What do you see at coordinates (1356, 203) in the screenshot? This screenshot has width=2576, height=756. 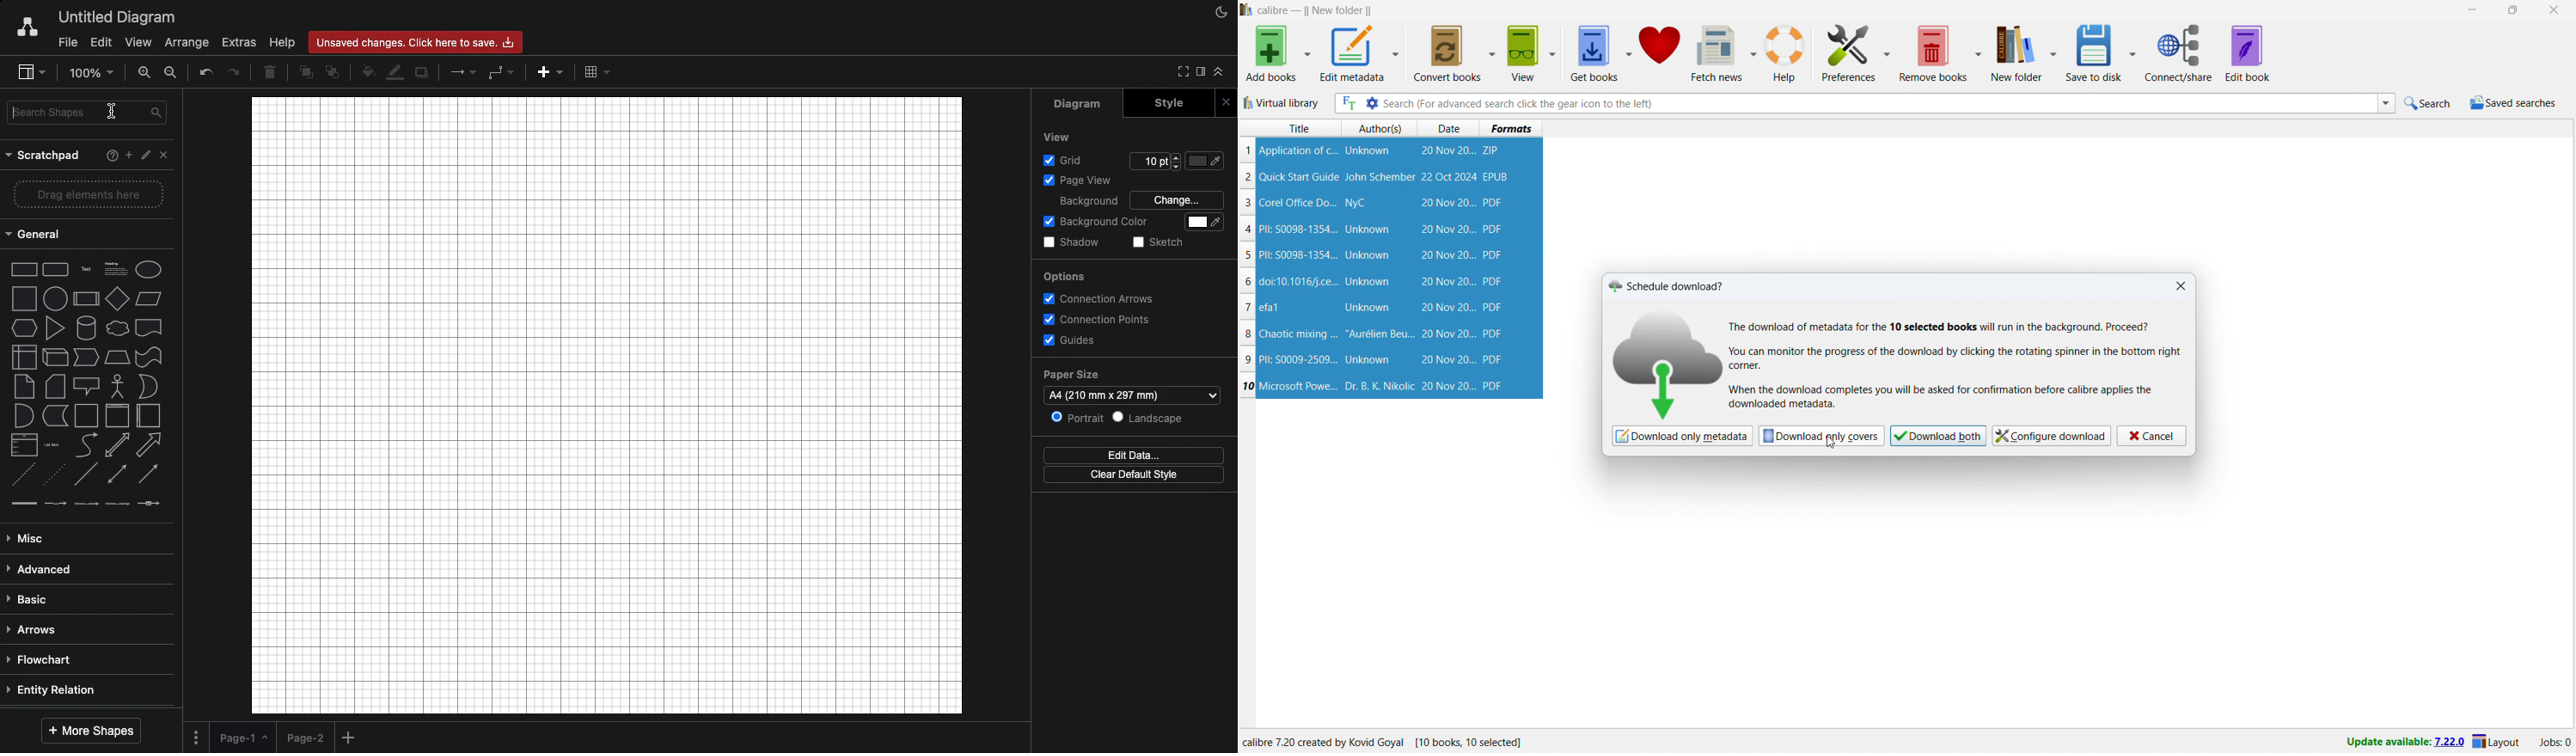 I see `NyC` at bounding box center [1356, 203].